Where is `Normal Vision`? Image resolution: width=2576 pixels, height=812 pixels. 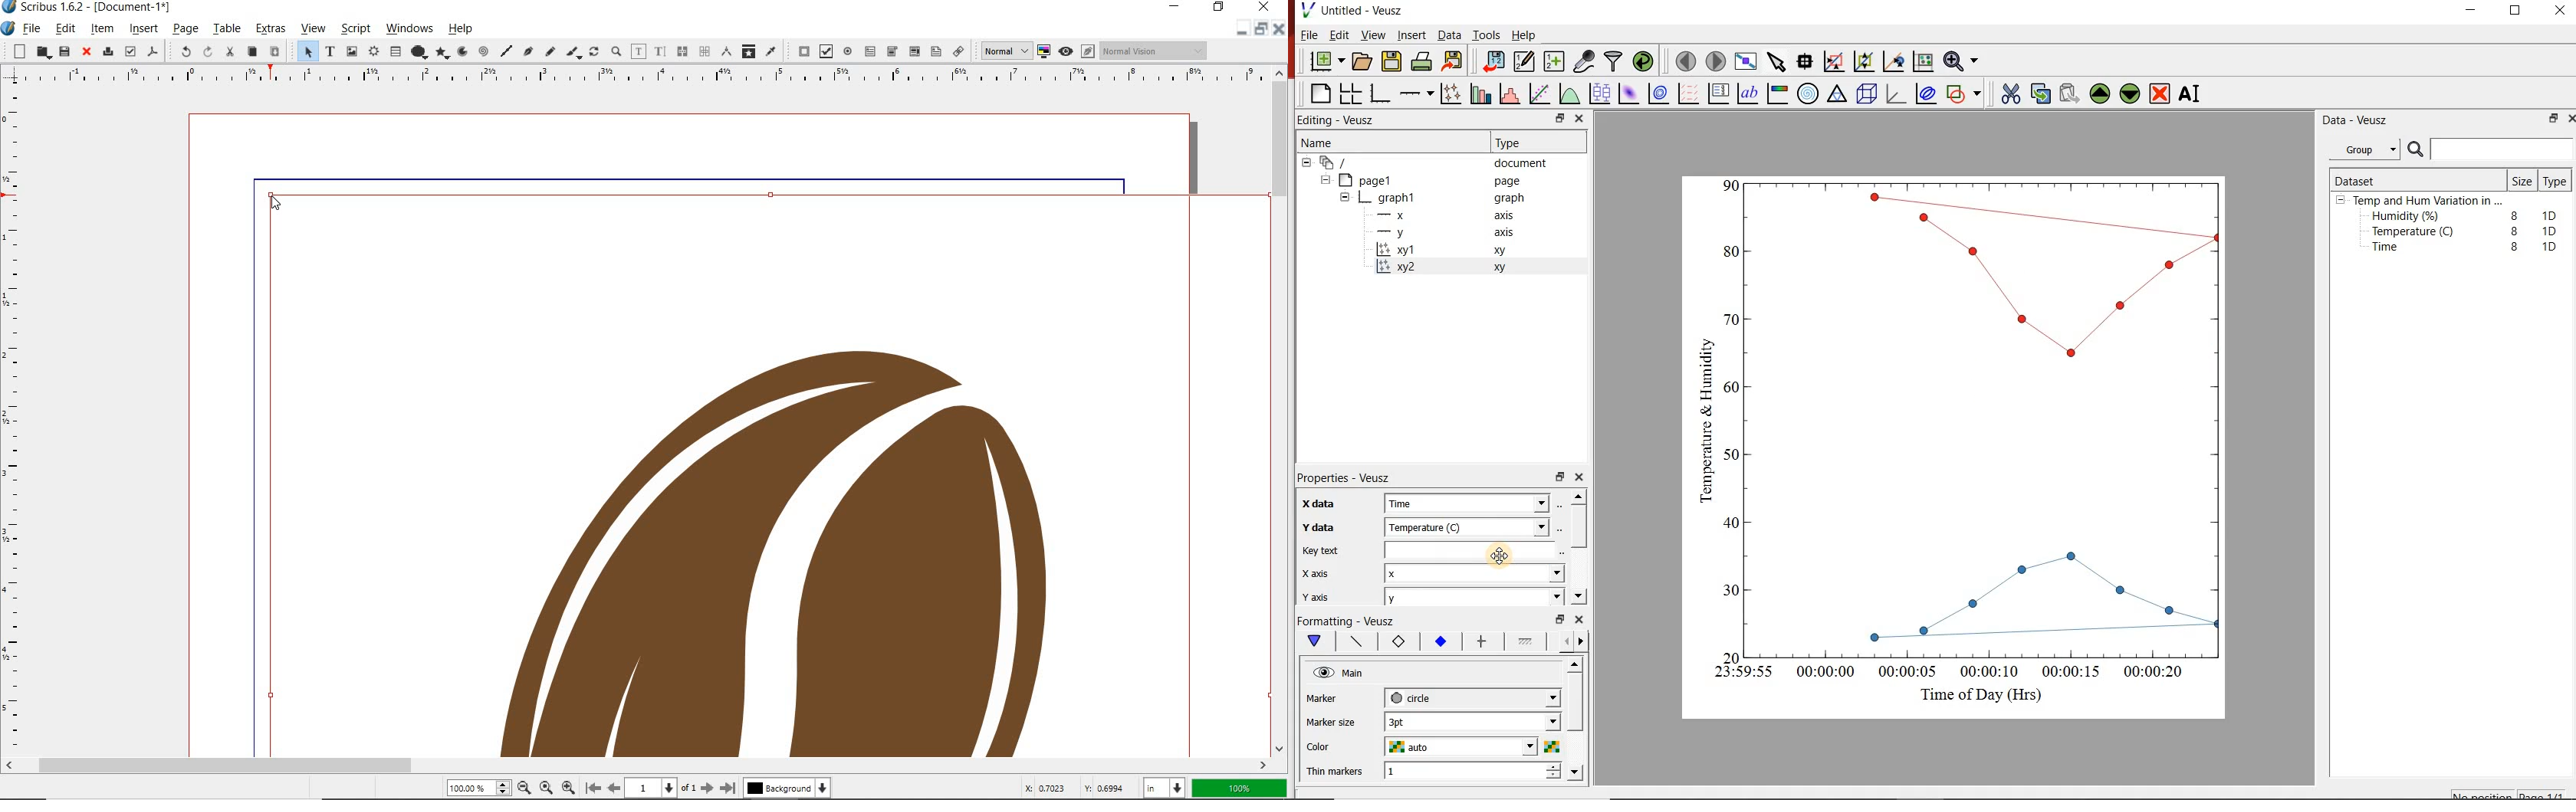
Normal Vision is located at coordinates (1155, 50).